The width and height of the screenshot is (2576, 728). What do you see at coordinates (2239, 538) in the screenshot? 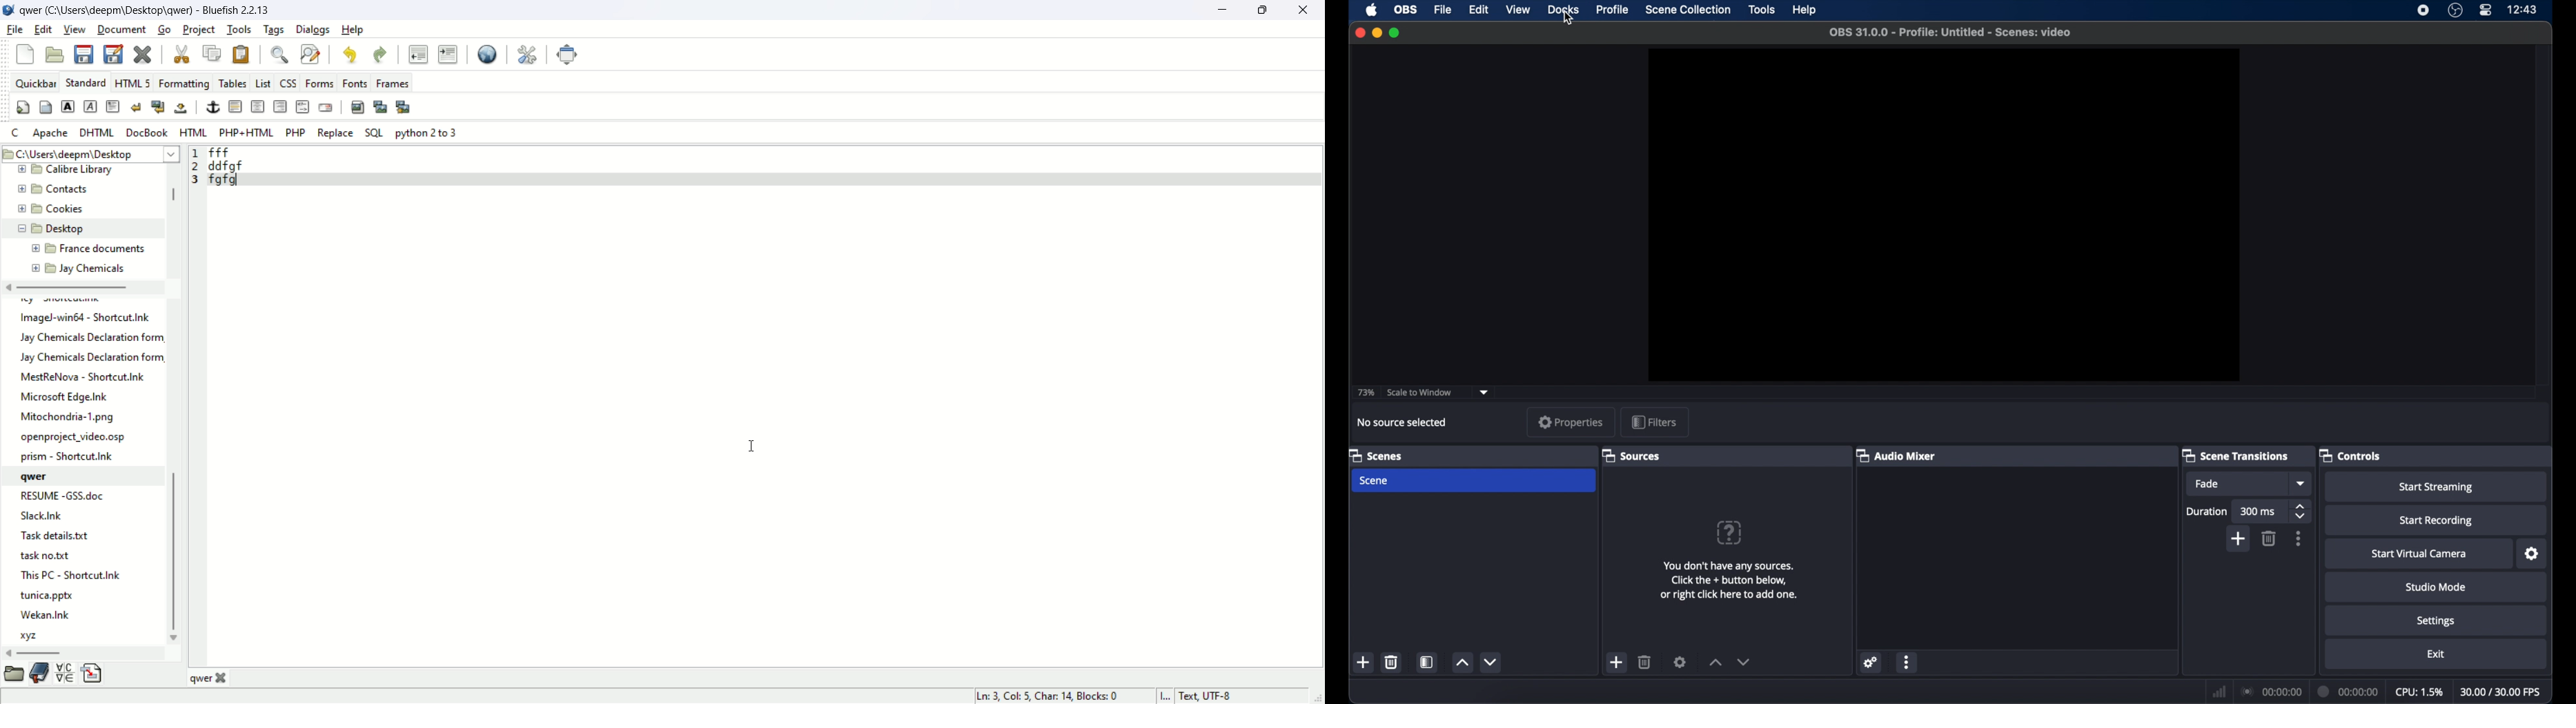
I see `add` at bounding box center [2239, 538].